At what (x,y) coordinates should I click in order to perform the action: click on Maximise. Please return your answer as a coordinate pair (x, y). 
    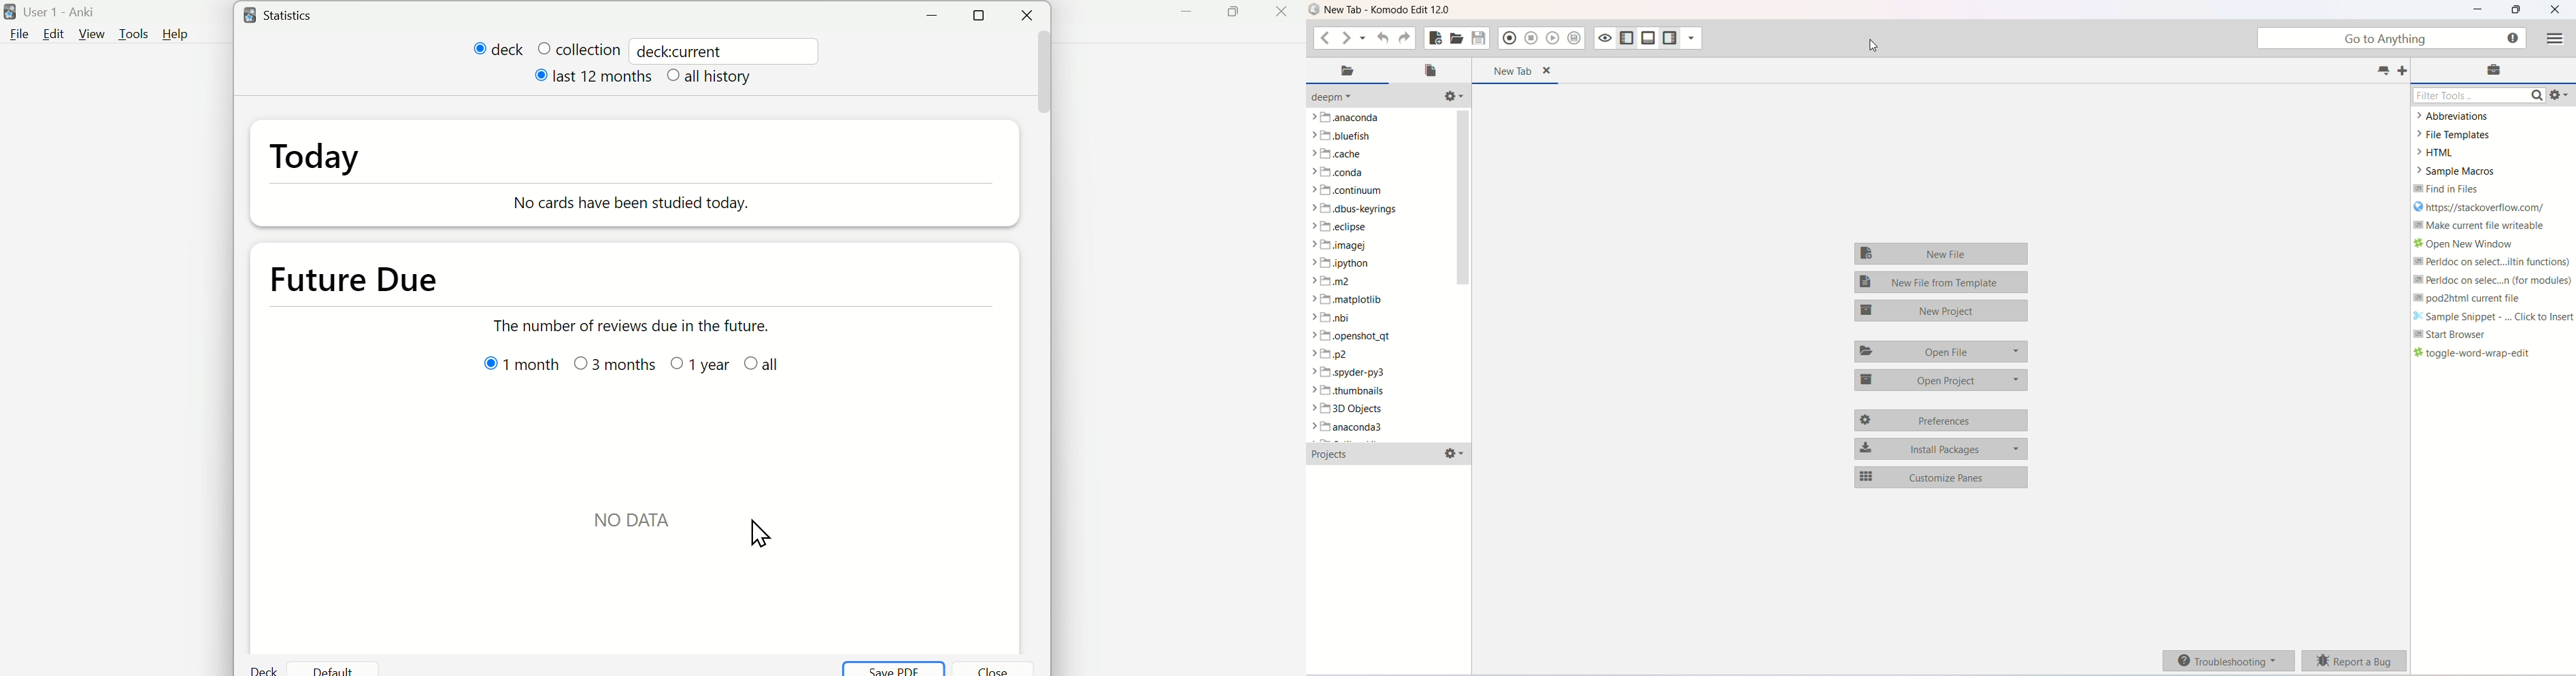
    Looking at the image, I should click on (1239, 14).